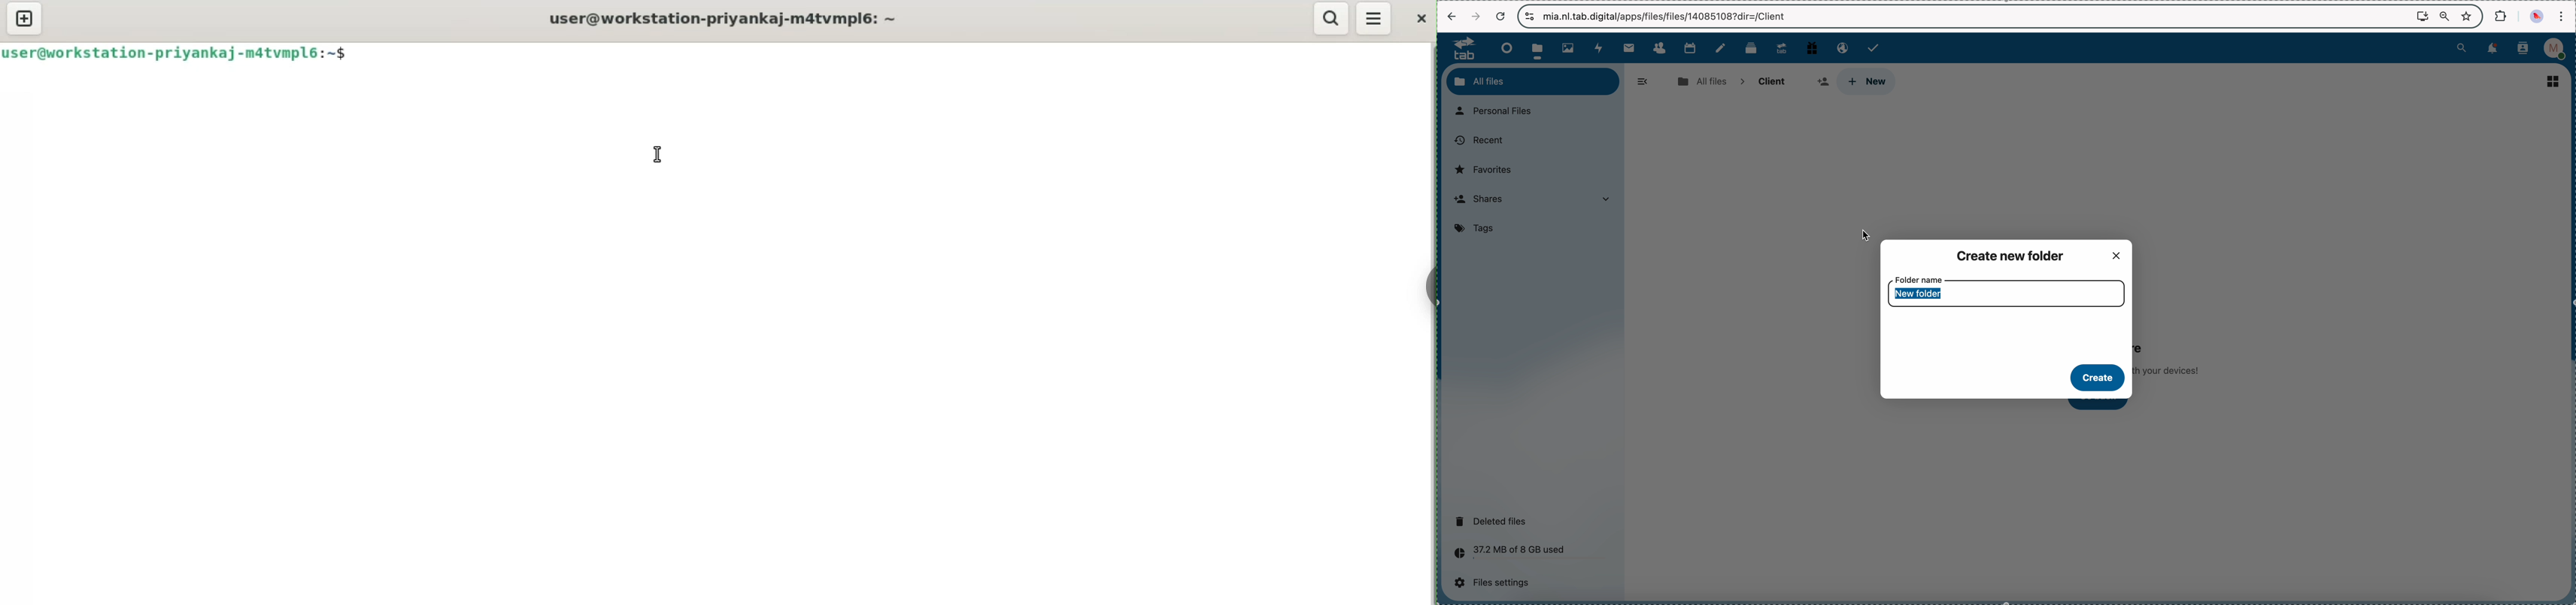 Image resolution: width=2576 pixels, height=616 pixels. Describe the element at coordinates (1540, 48) in the screenshot. I see `click on files` at that location.